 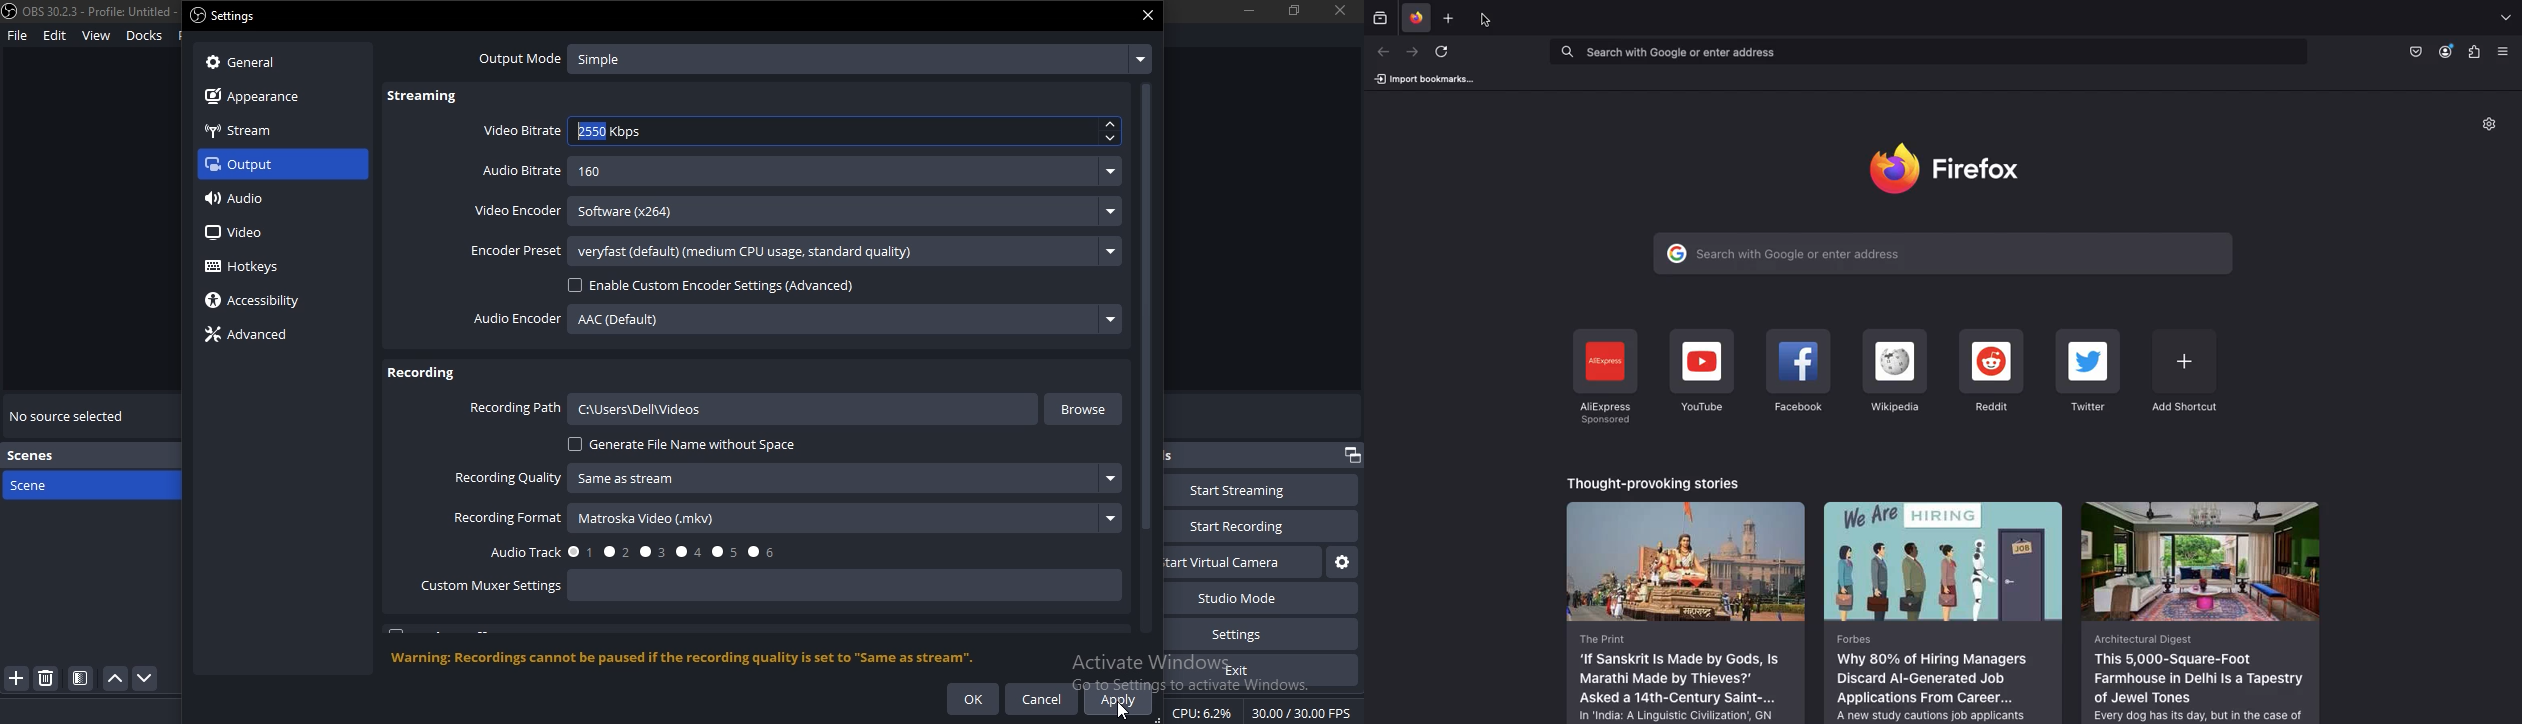 I want to click on close, so click(x=1149, y=14).